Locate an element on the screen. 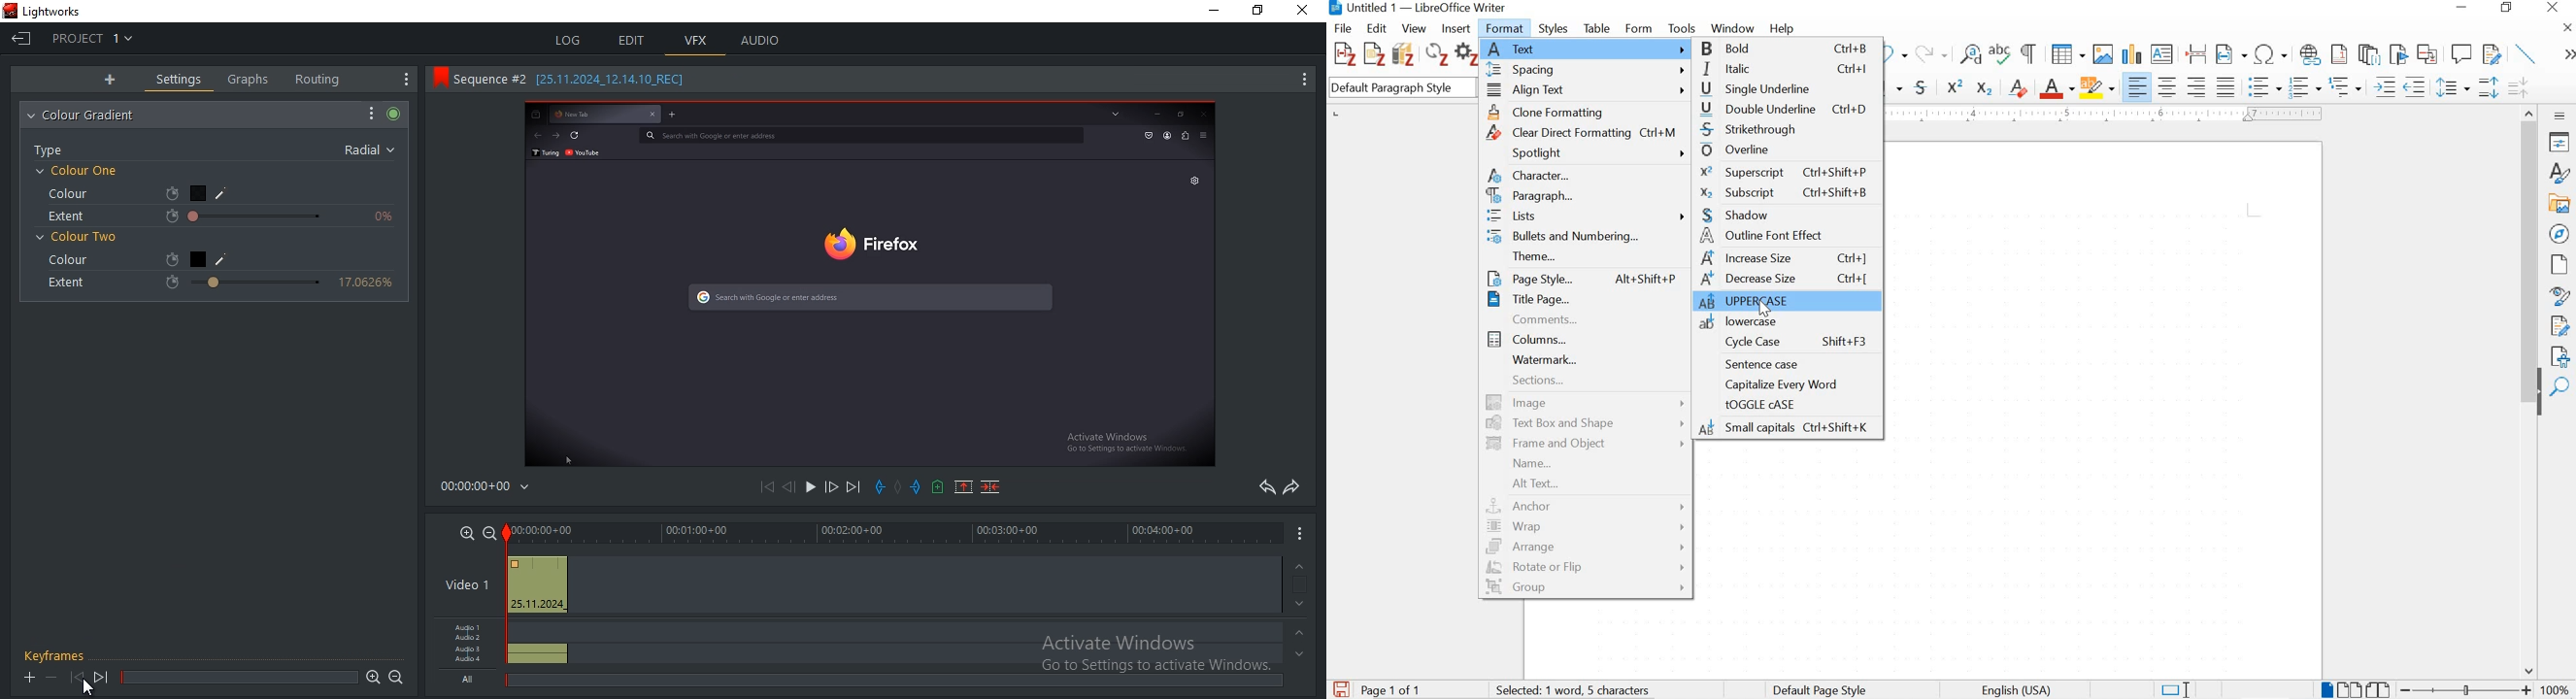 The image size is (2576, 700). Selected color is located at coordinates (196, 192).